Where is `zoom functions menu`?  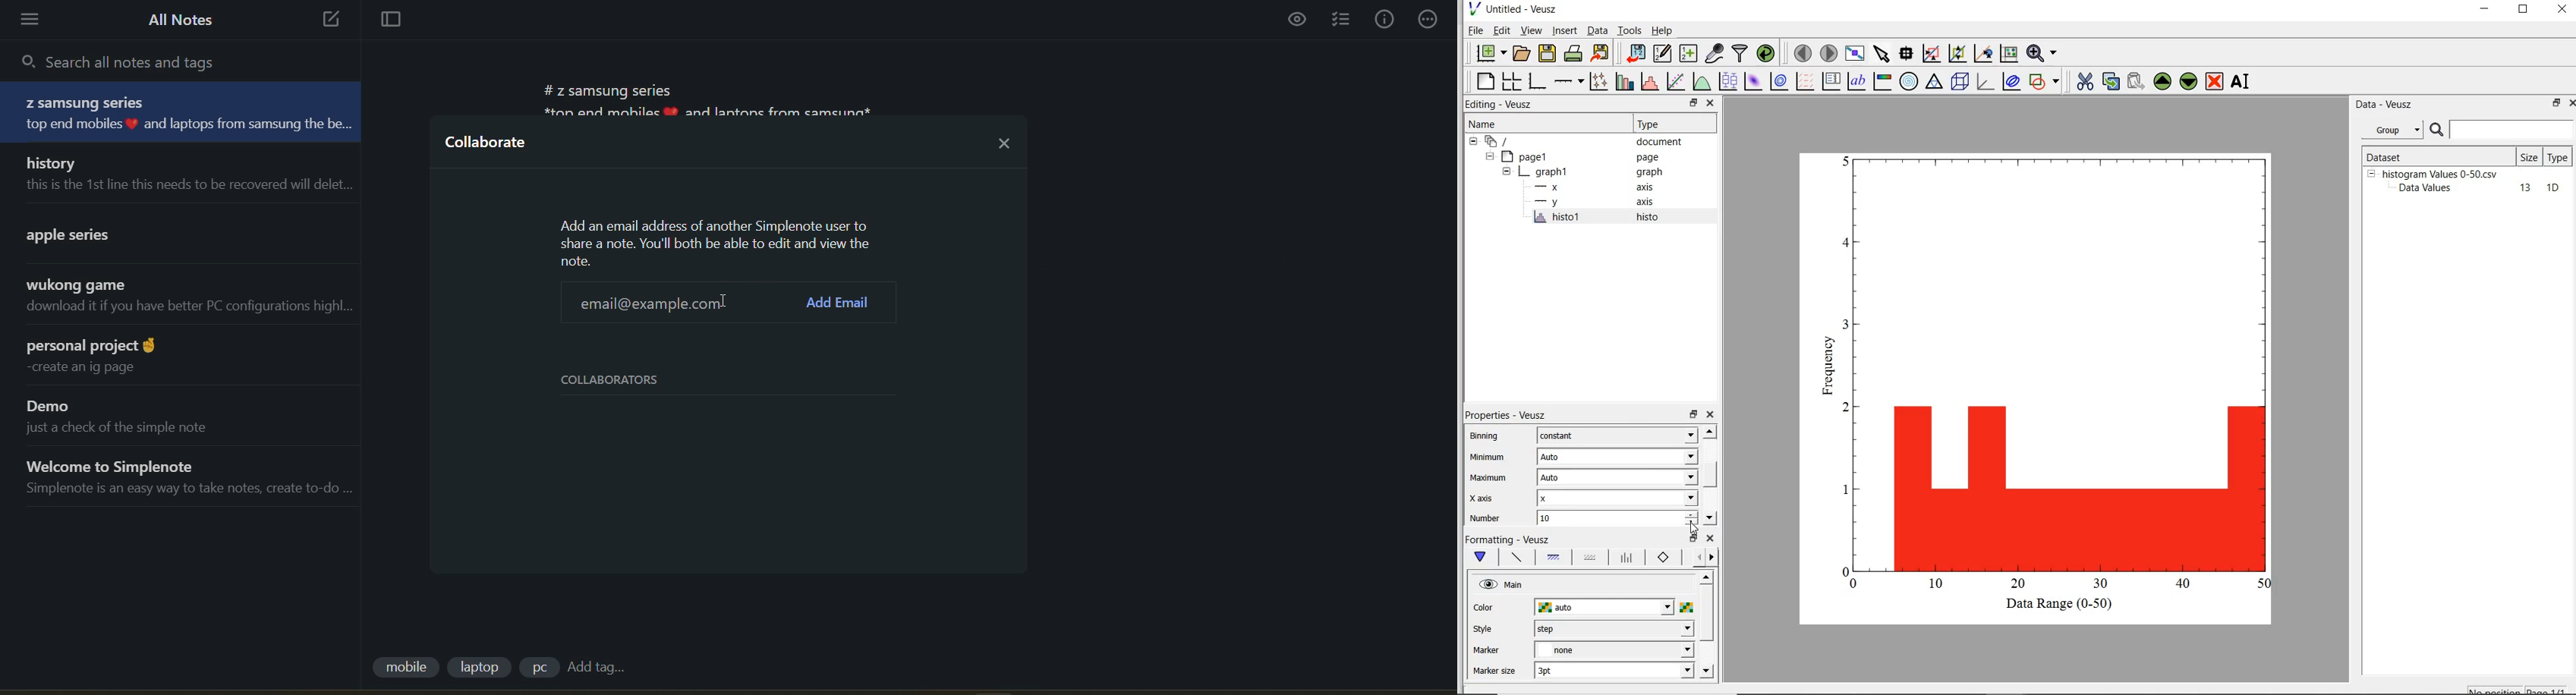 zoom functions menu is located at coordinates (2042, 53).